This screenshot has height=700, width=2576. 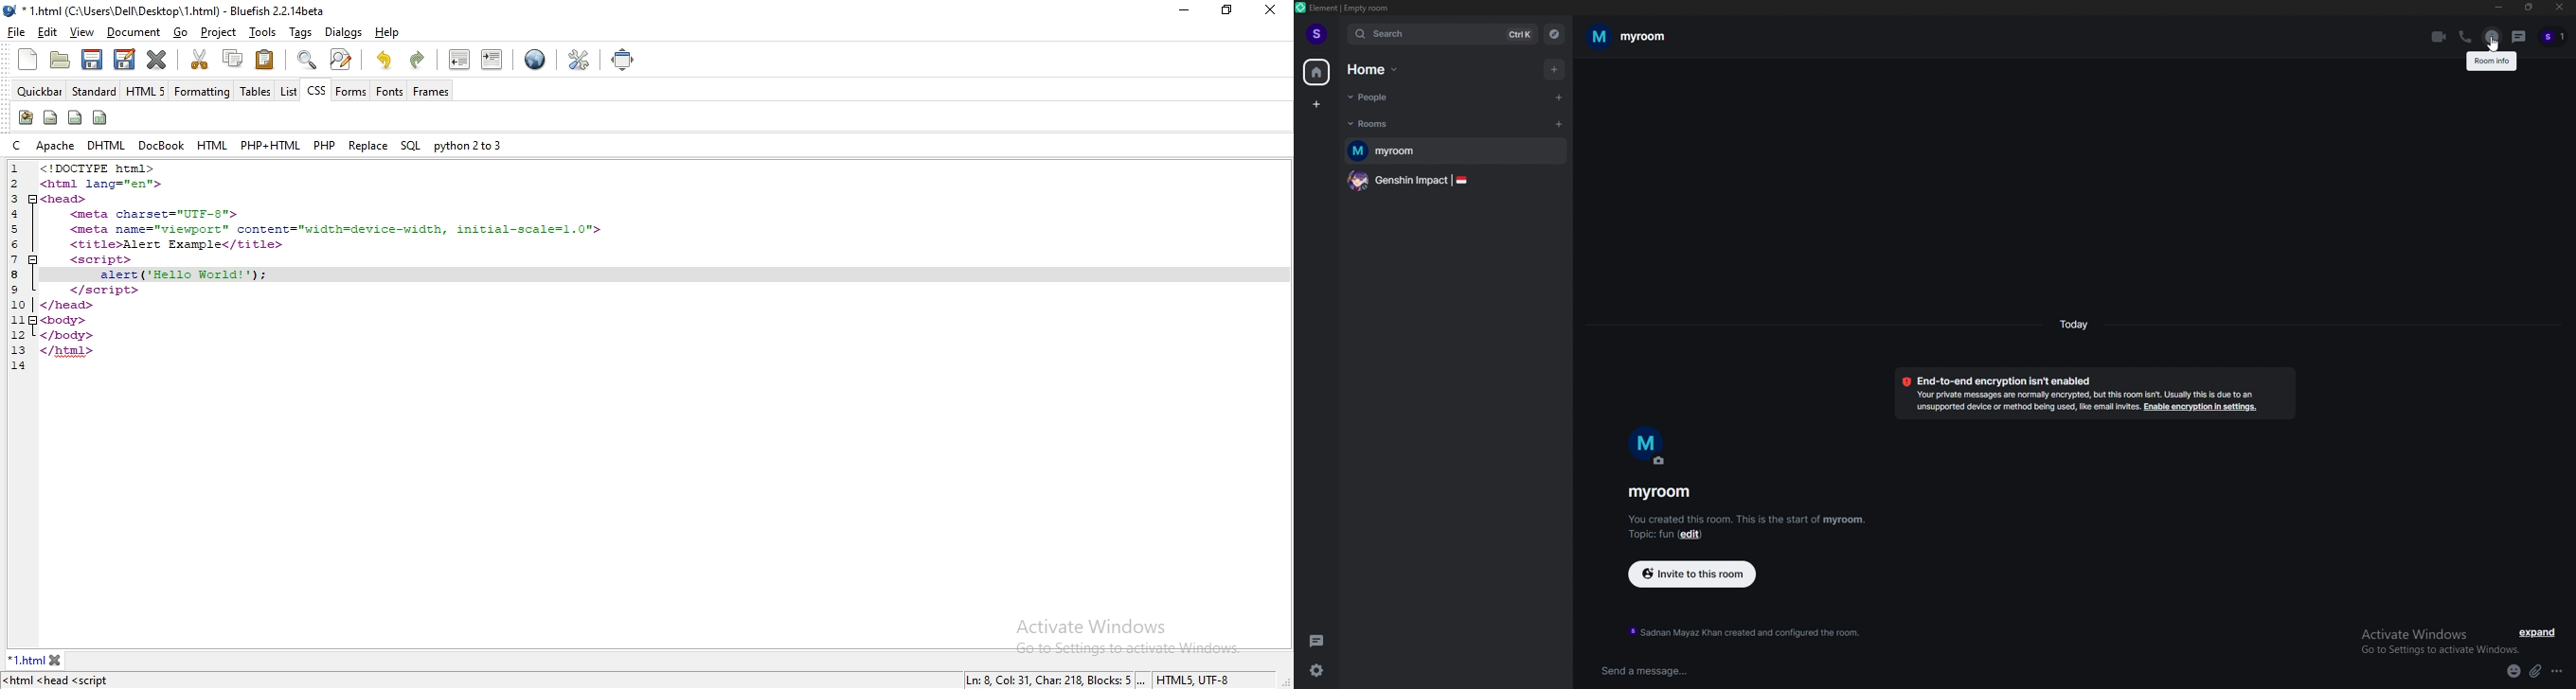 What do you see at coordinates (342, 59) in the screenshot?
I see `search` at bounding box center [342, 59].